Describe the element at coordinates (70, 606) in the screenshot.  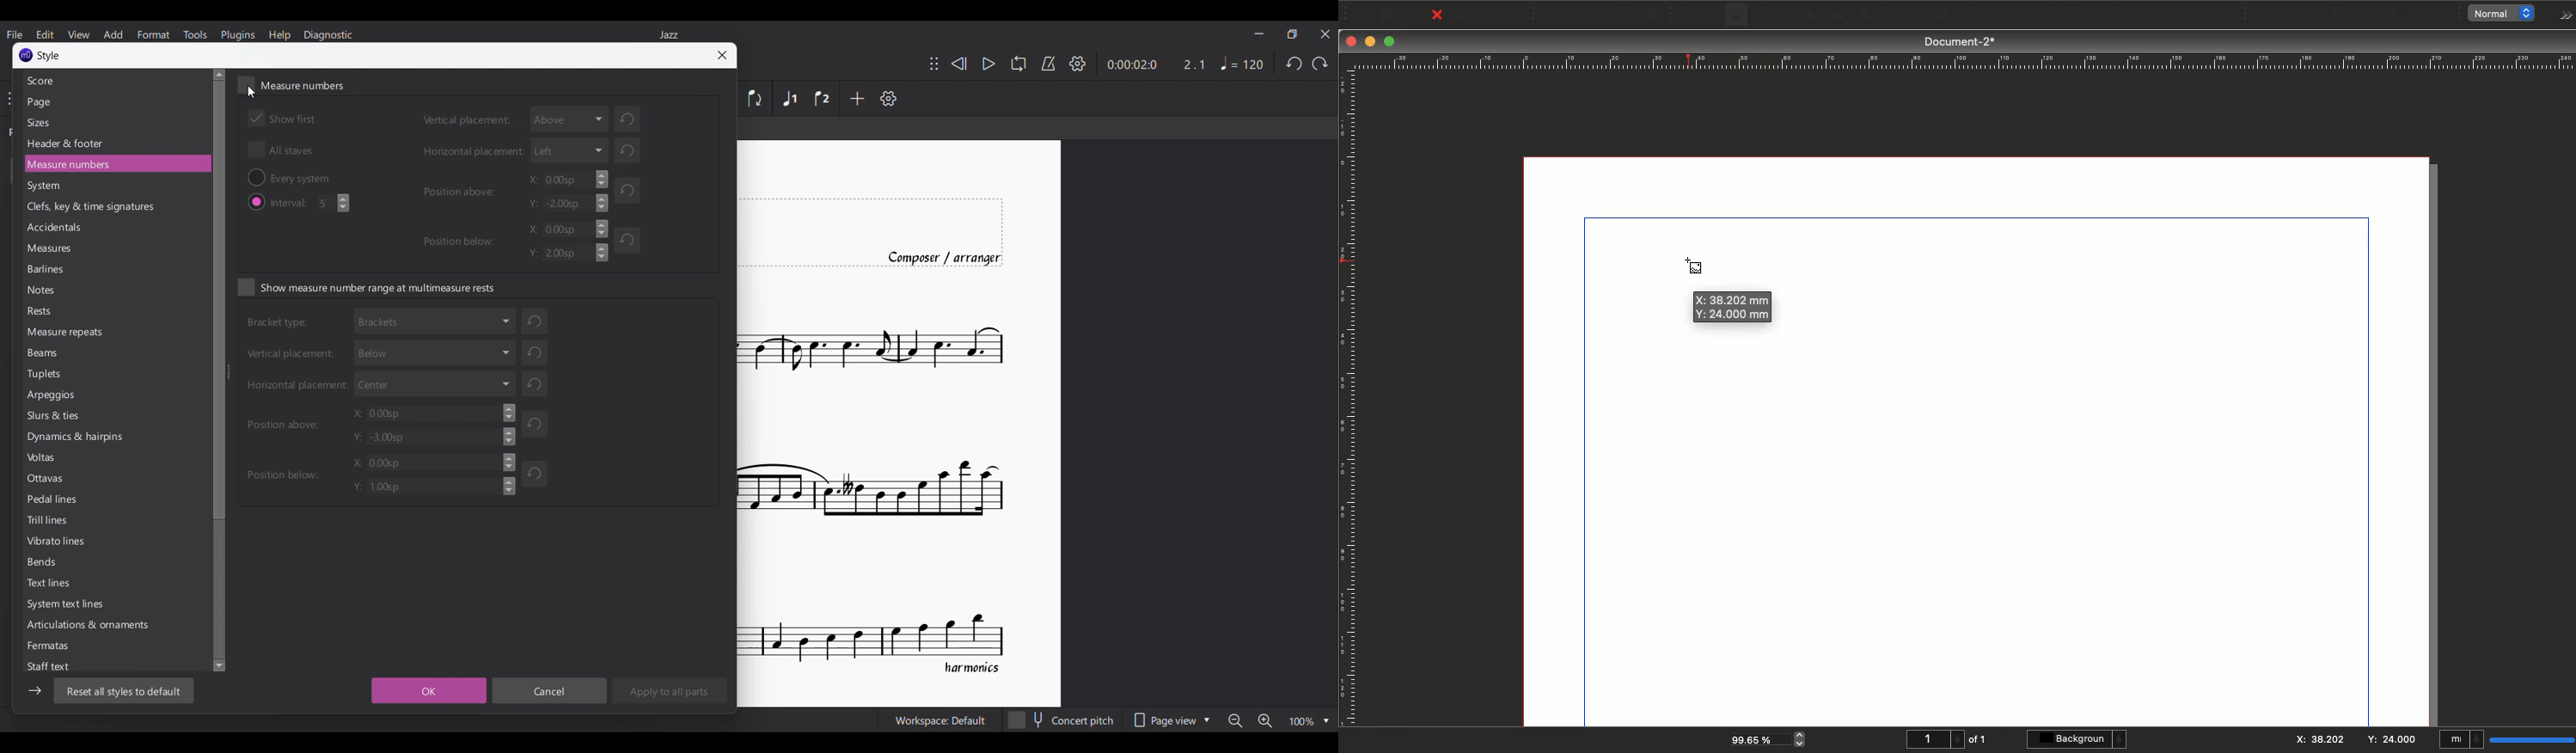
I see `System` at that location.